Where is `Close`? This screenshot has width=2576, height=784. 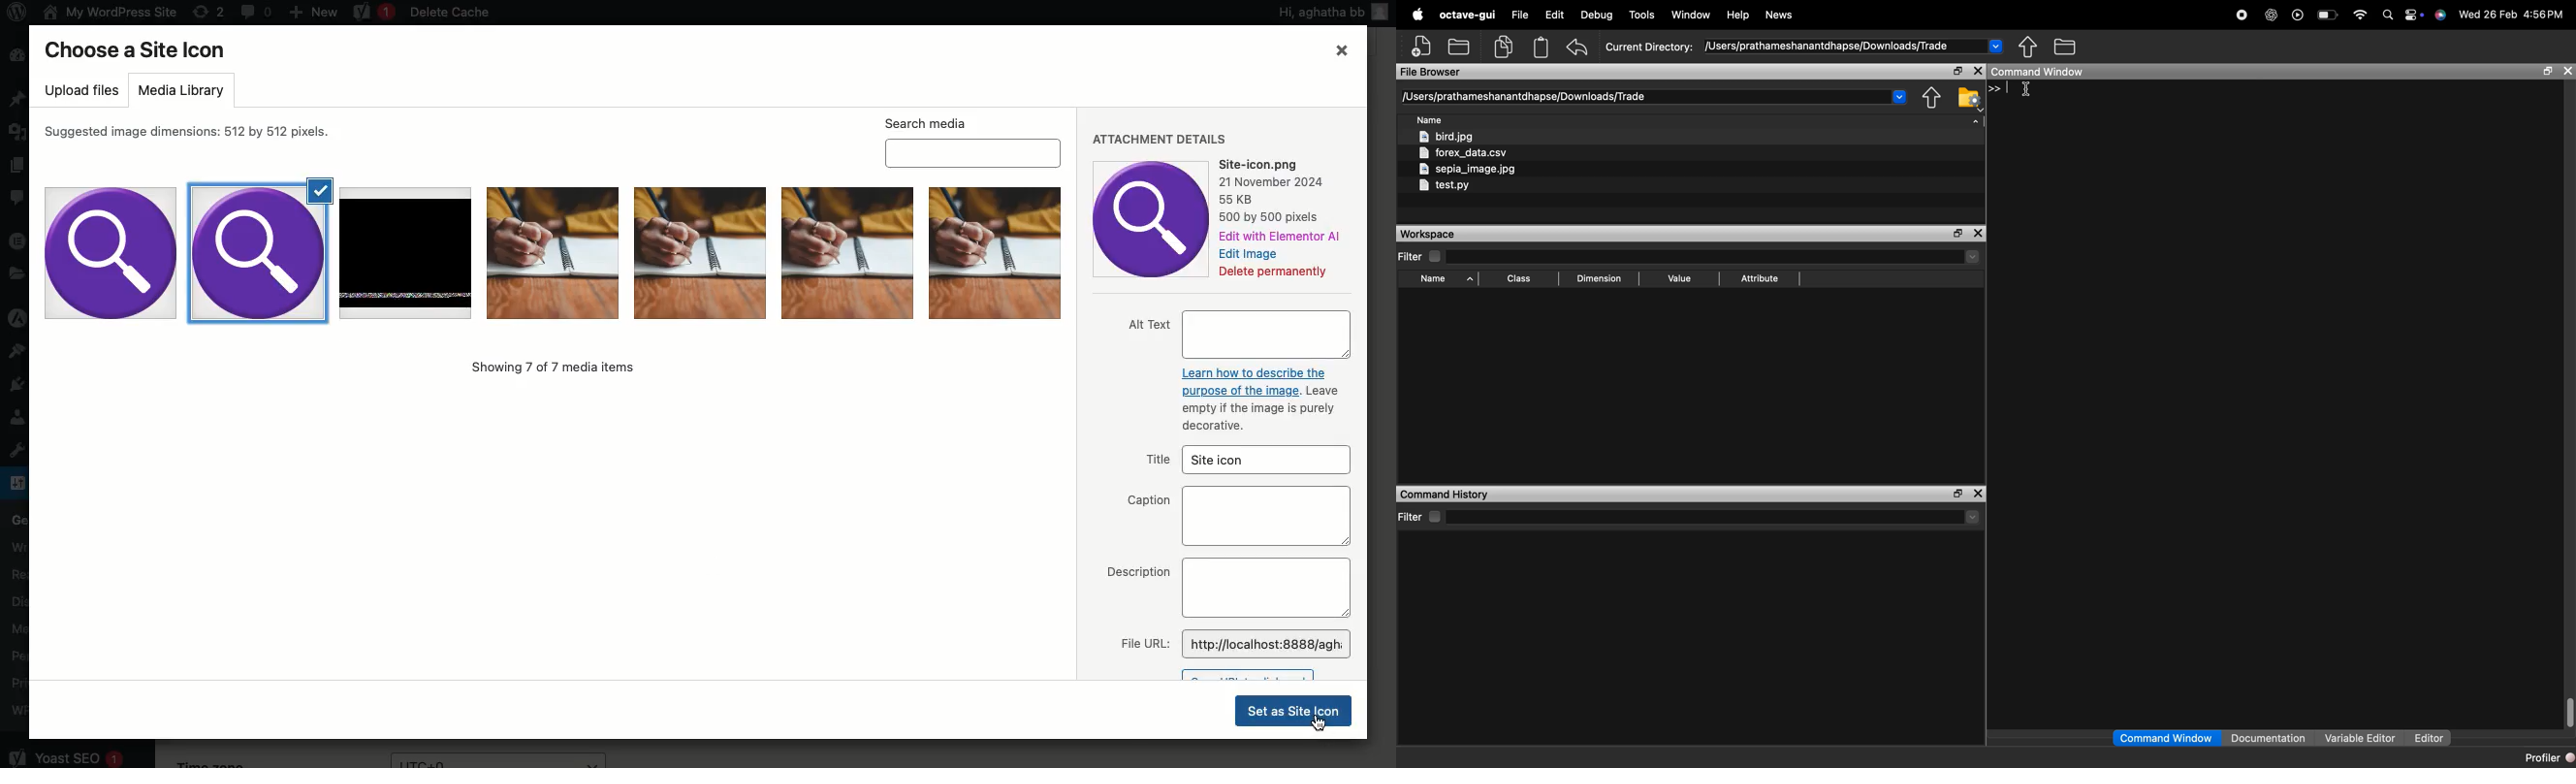 Close is located at coordinates (1341, 51).